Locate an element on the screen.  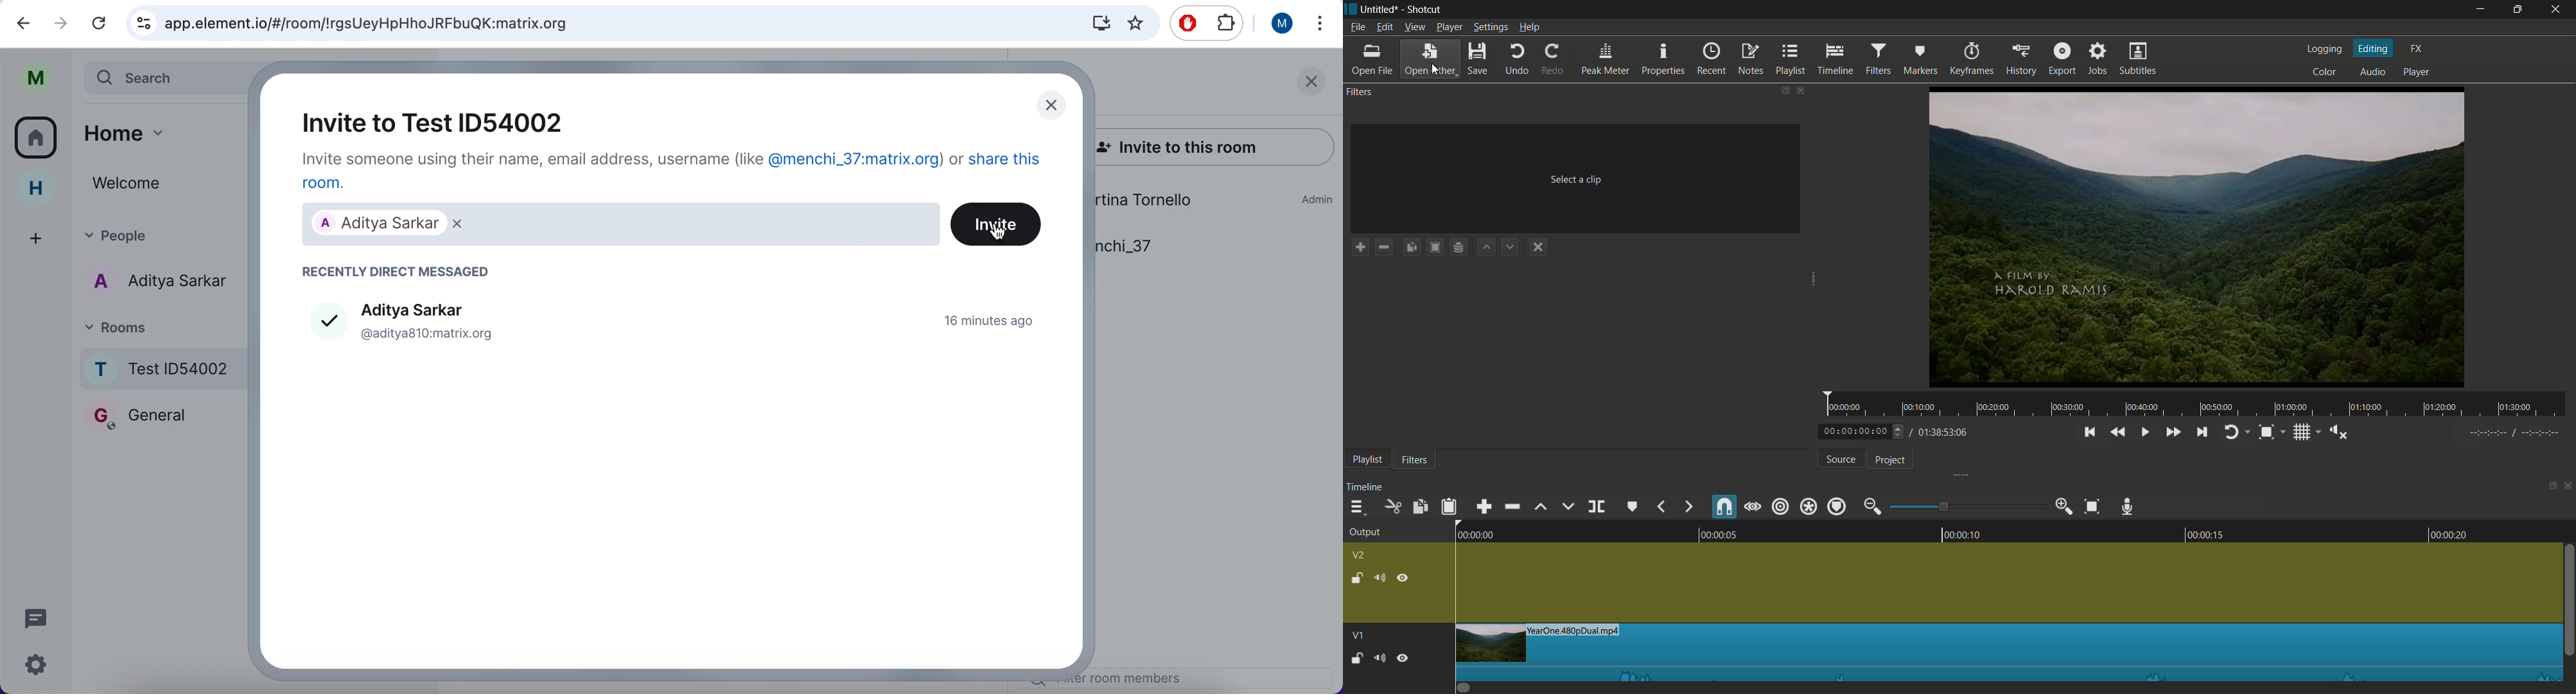
home is located at coordinates (36, 189).